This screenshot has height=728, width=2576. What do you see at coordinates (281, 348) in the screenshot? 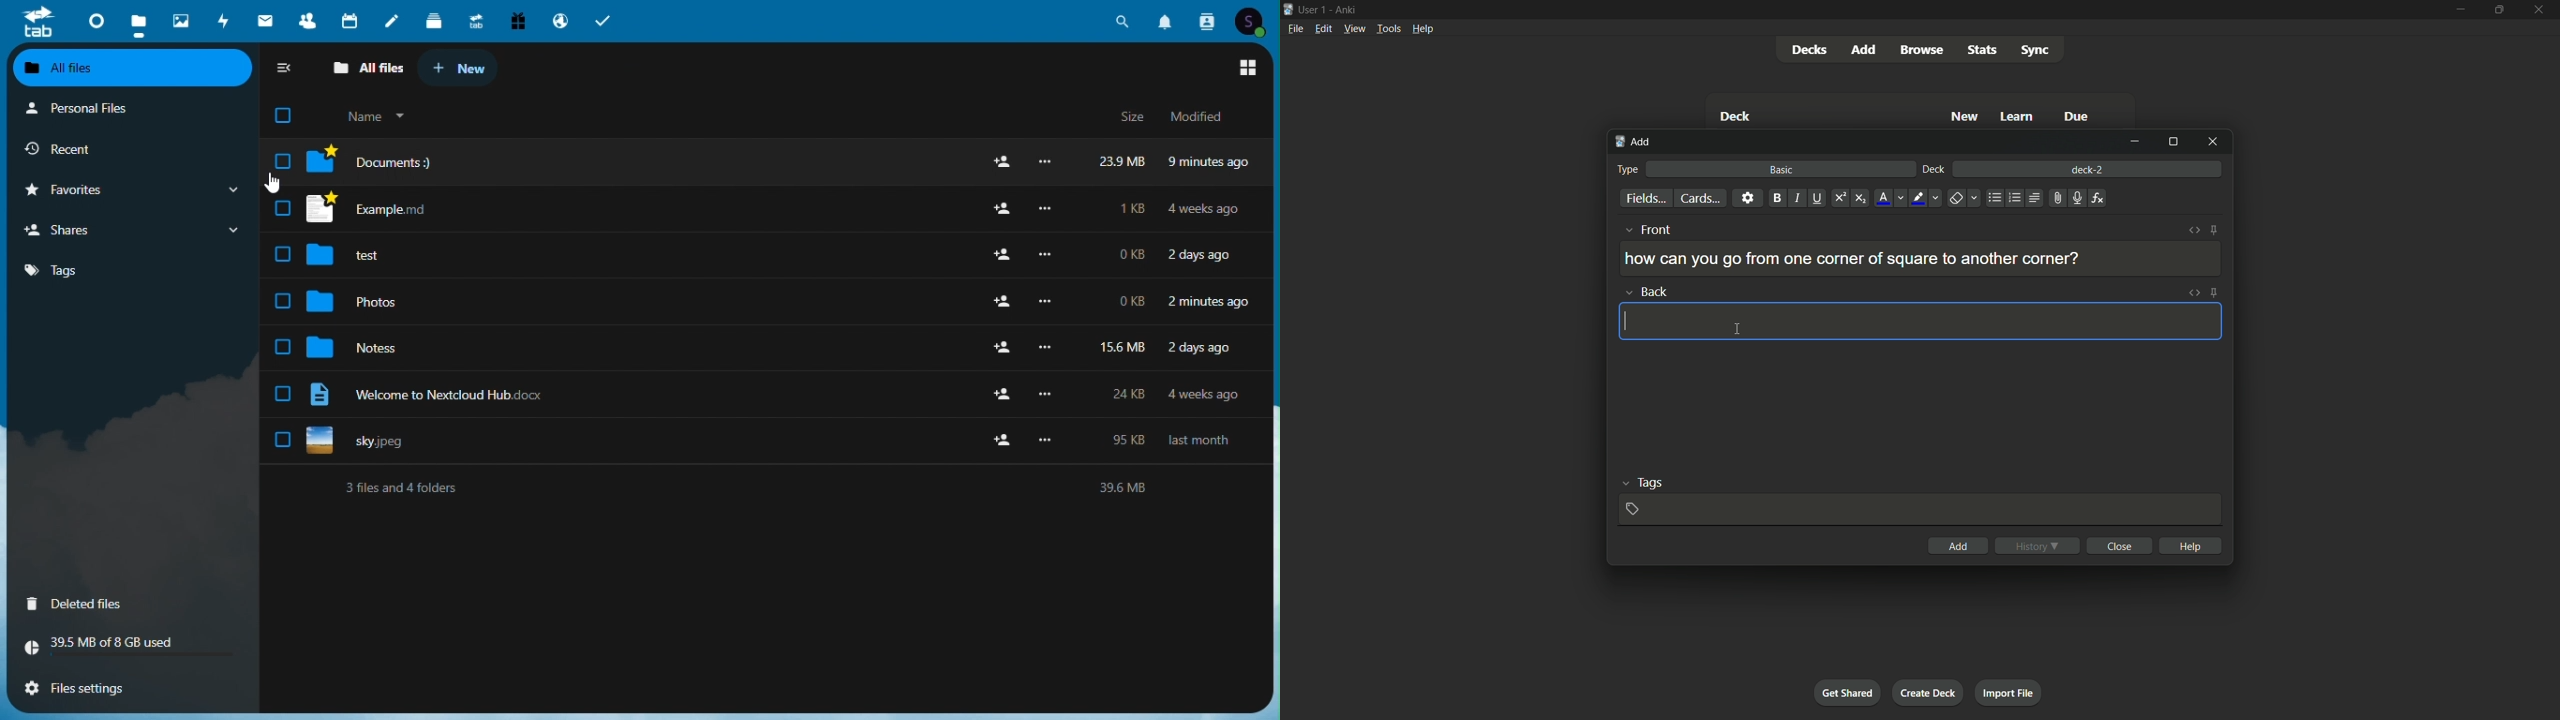
I see `select` at bounding box center [281, 348].